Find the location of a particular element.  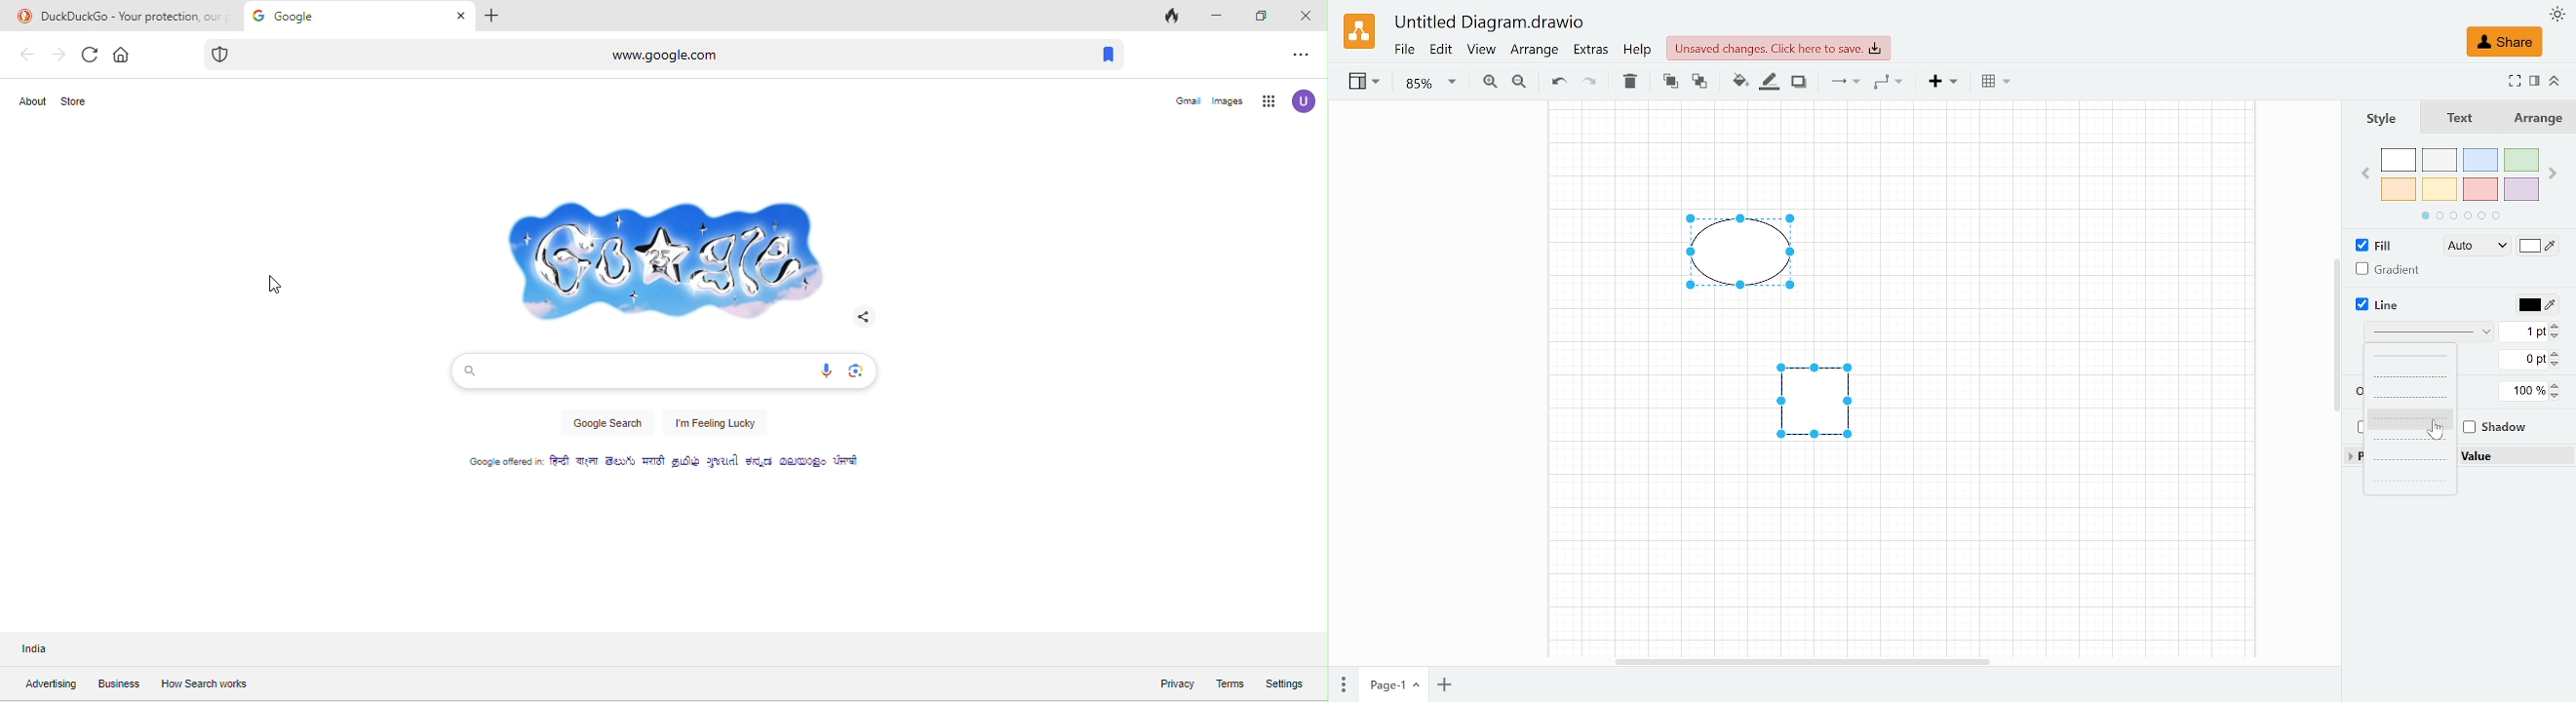

Dashed 2 is located at coordinates (2409, 398).